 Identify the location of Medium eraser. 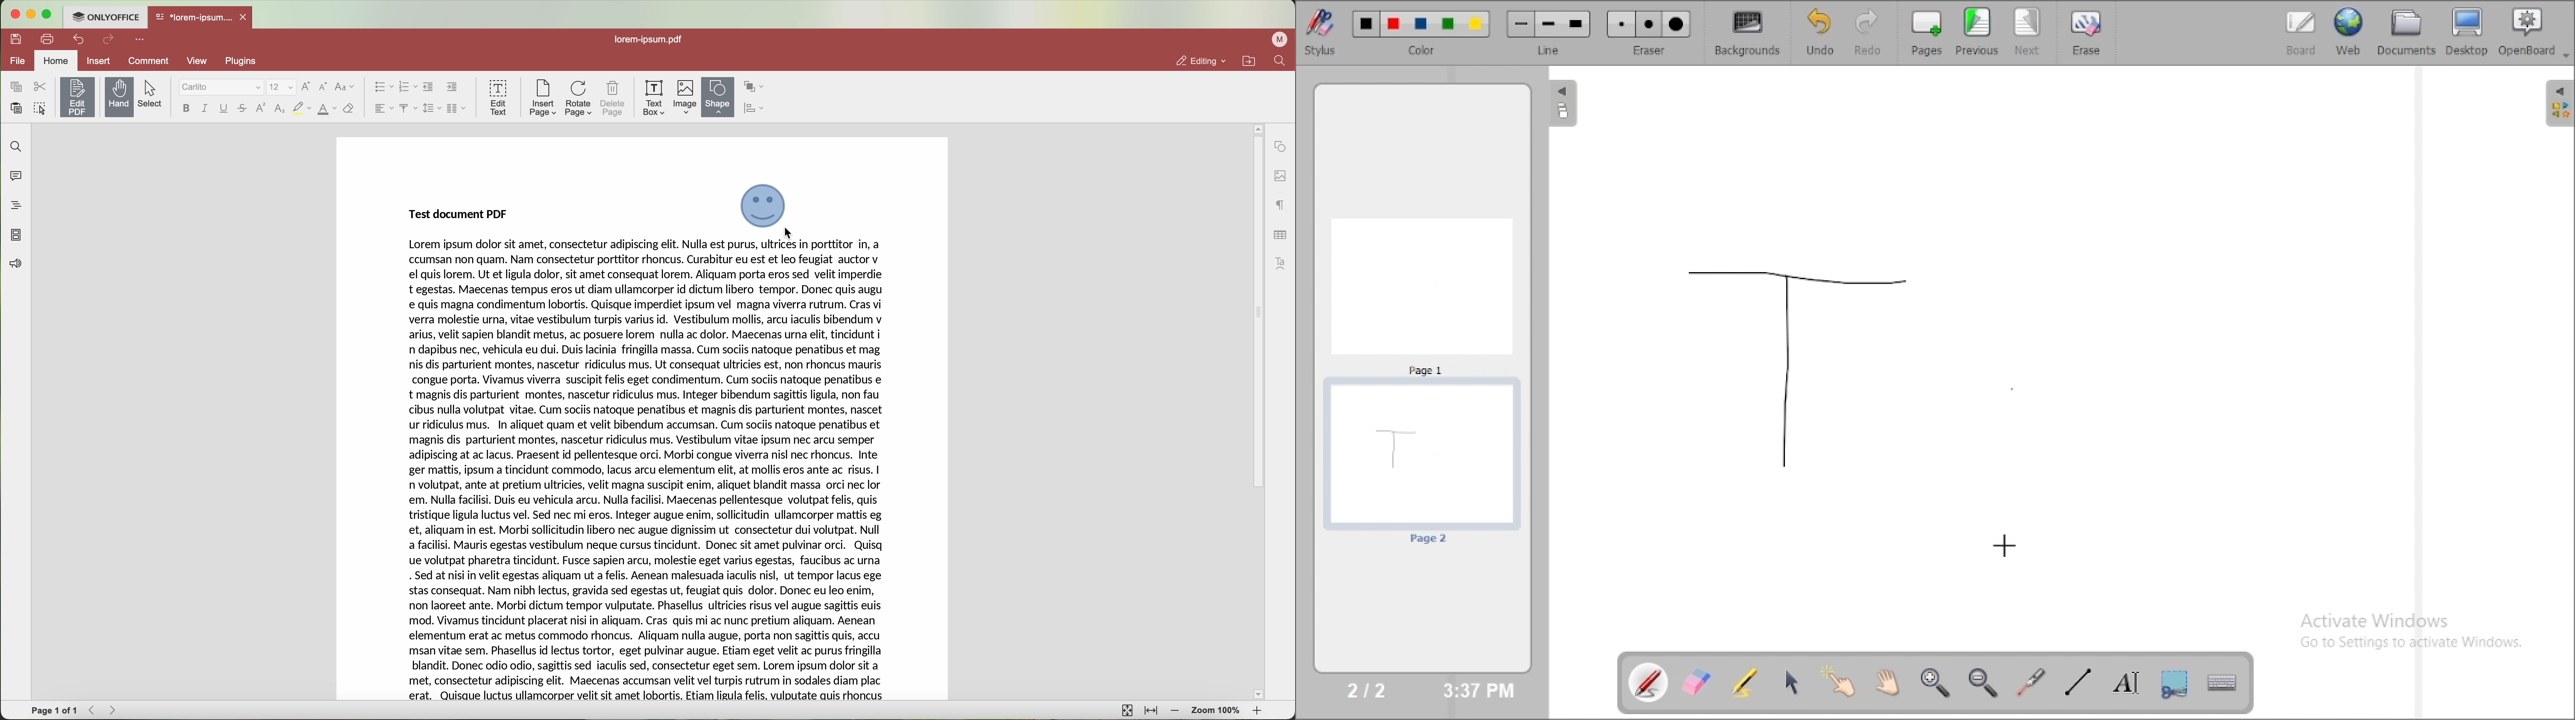
(1649, 25).